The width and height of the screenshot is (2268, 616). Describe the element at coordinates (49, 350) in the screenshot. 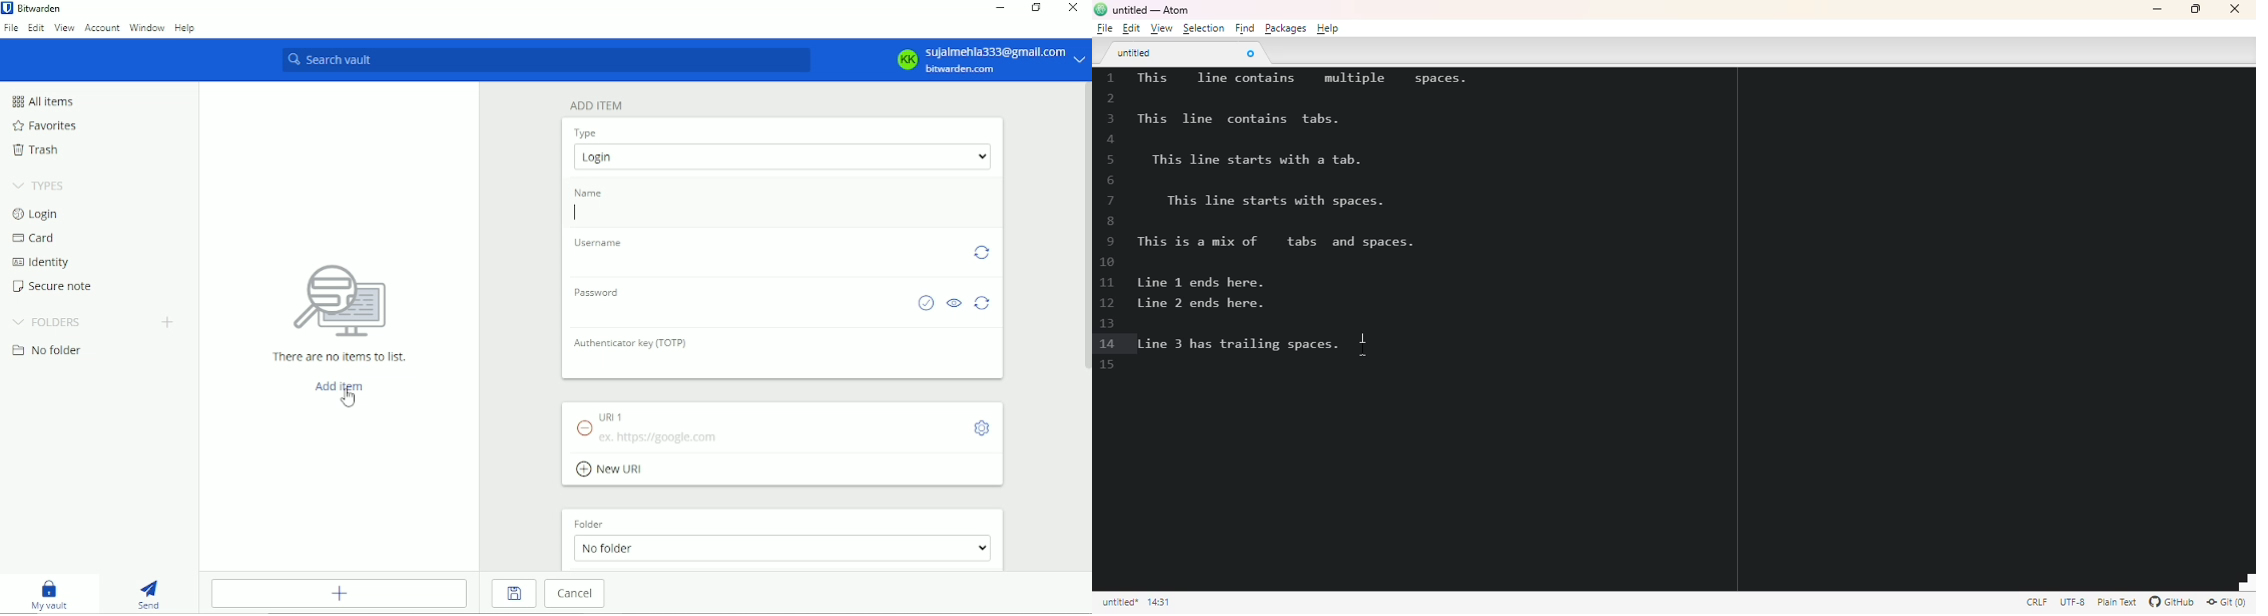

I see `No folder` at that location.